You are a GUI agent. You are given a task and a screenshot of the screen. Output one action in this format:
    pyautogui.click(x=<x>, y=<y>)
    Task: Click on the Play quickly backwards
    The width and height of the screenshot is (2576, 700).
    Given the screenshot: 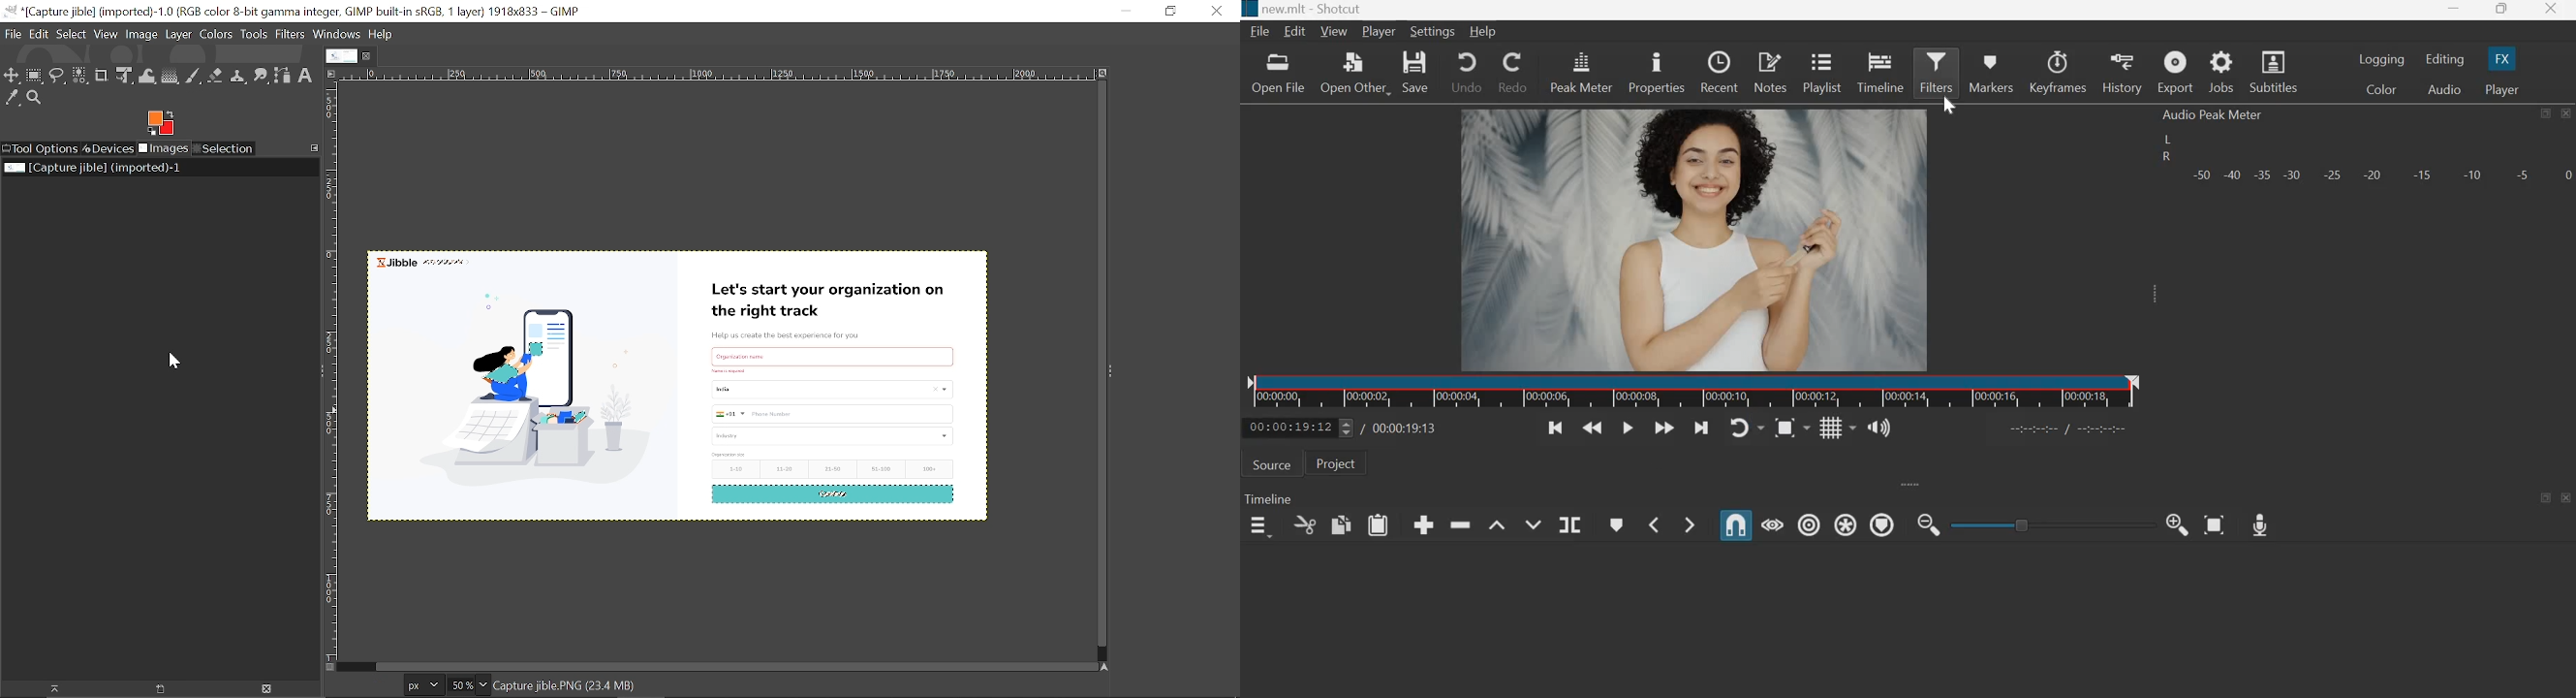 What is the action you would take?
    pyautogui.click(x=1593, y=426)
    